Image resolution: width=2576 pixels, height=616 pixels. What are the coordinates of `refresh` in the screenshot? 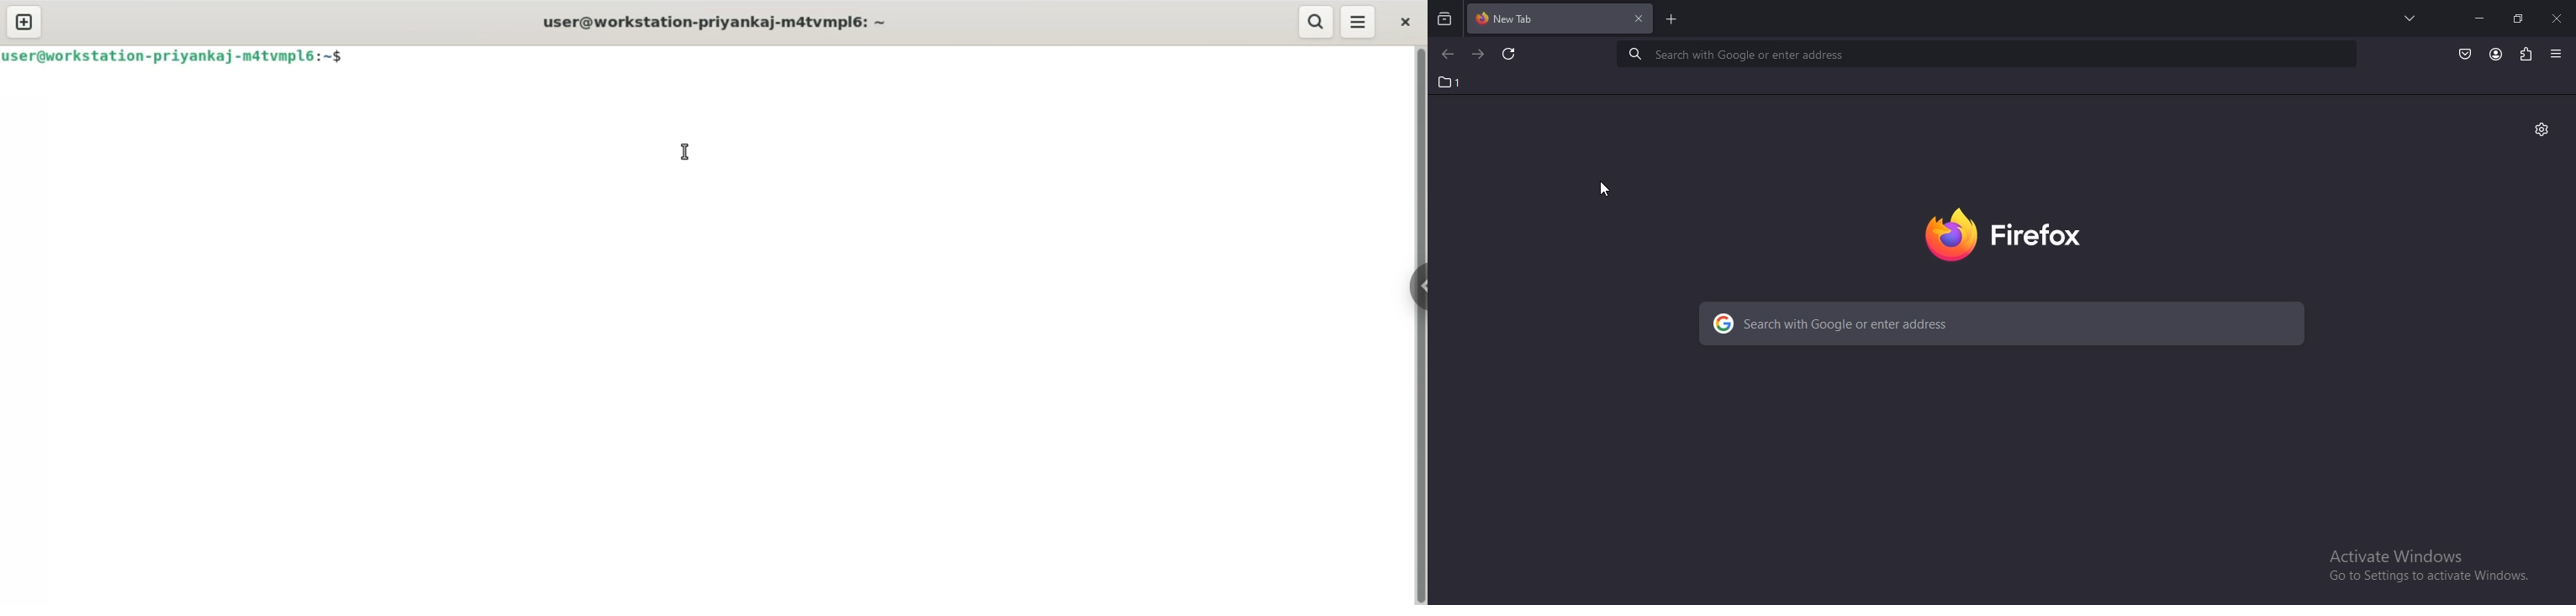 It's located at (1510, 55).